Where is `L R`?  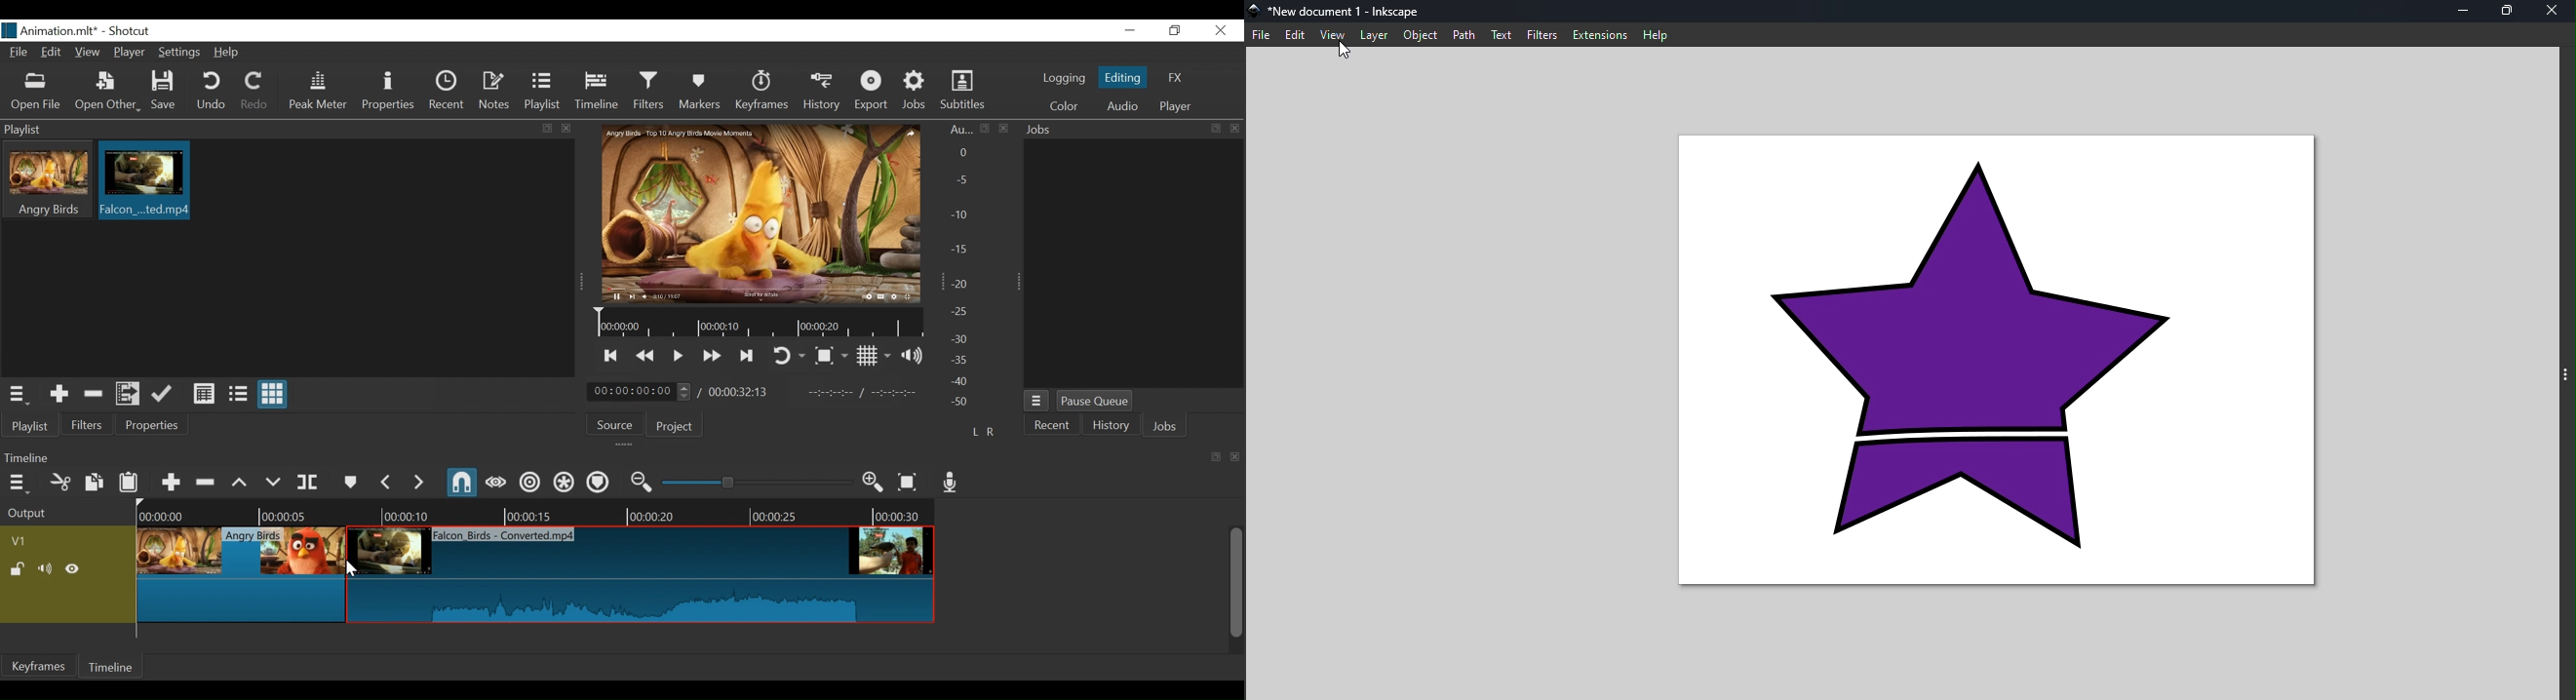
L R is located at coordinates (983, 431).